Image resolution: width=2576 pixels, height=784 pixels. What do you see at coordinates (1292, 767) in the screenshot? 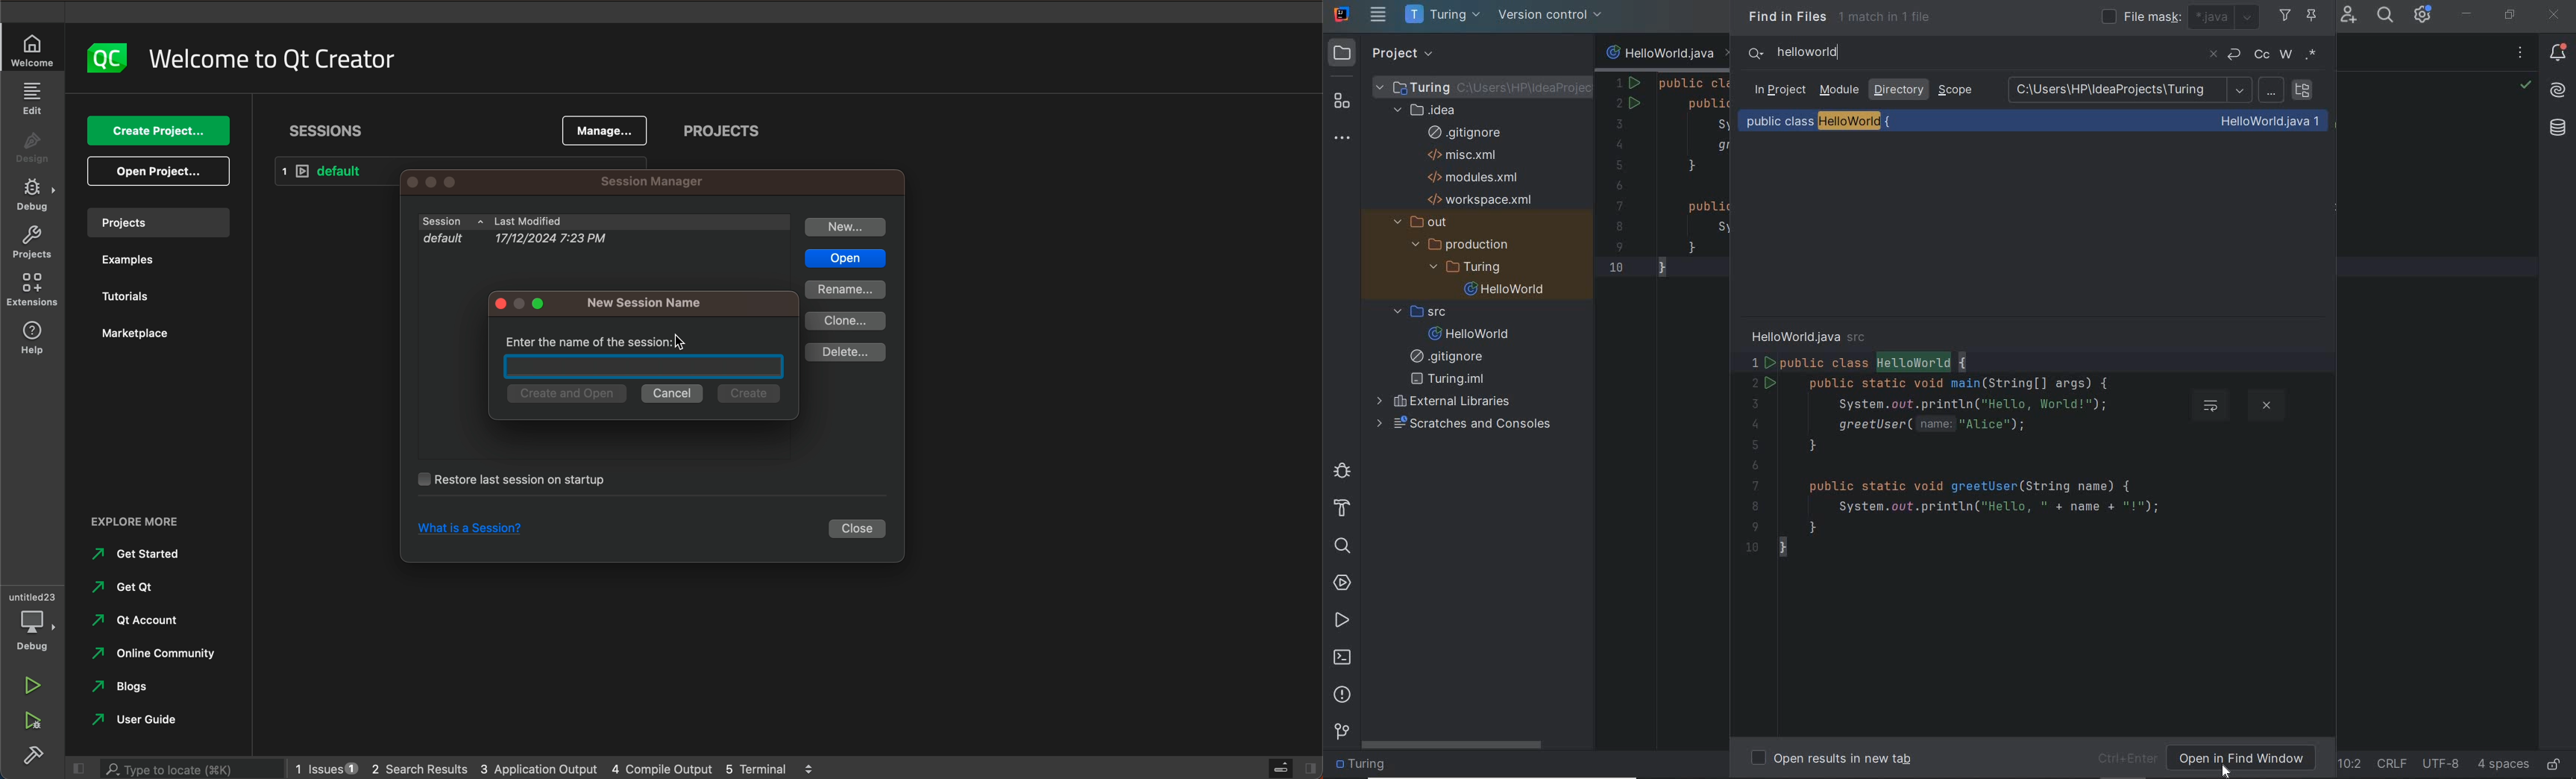
I see `close slidebar` at bounding box center [1292, 767].